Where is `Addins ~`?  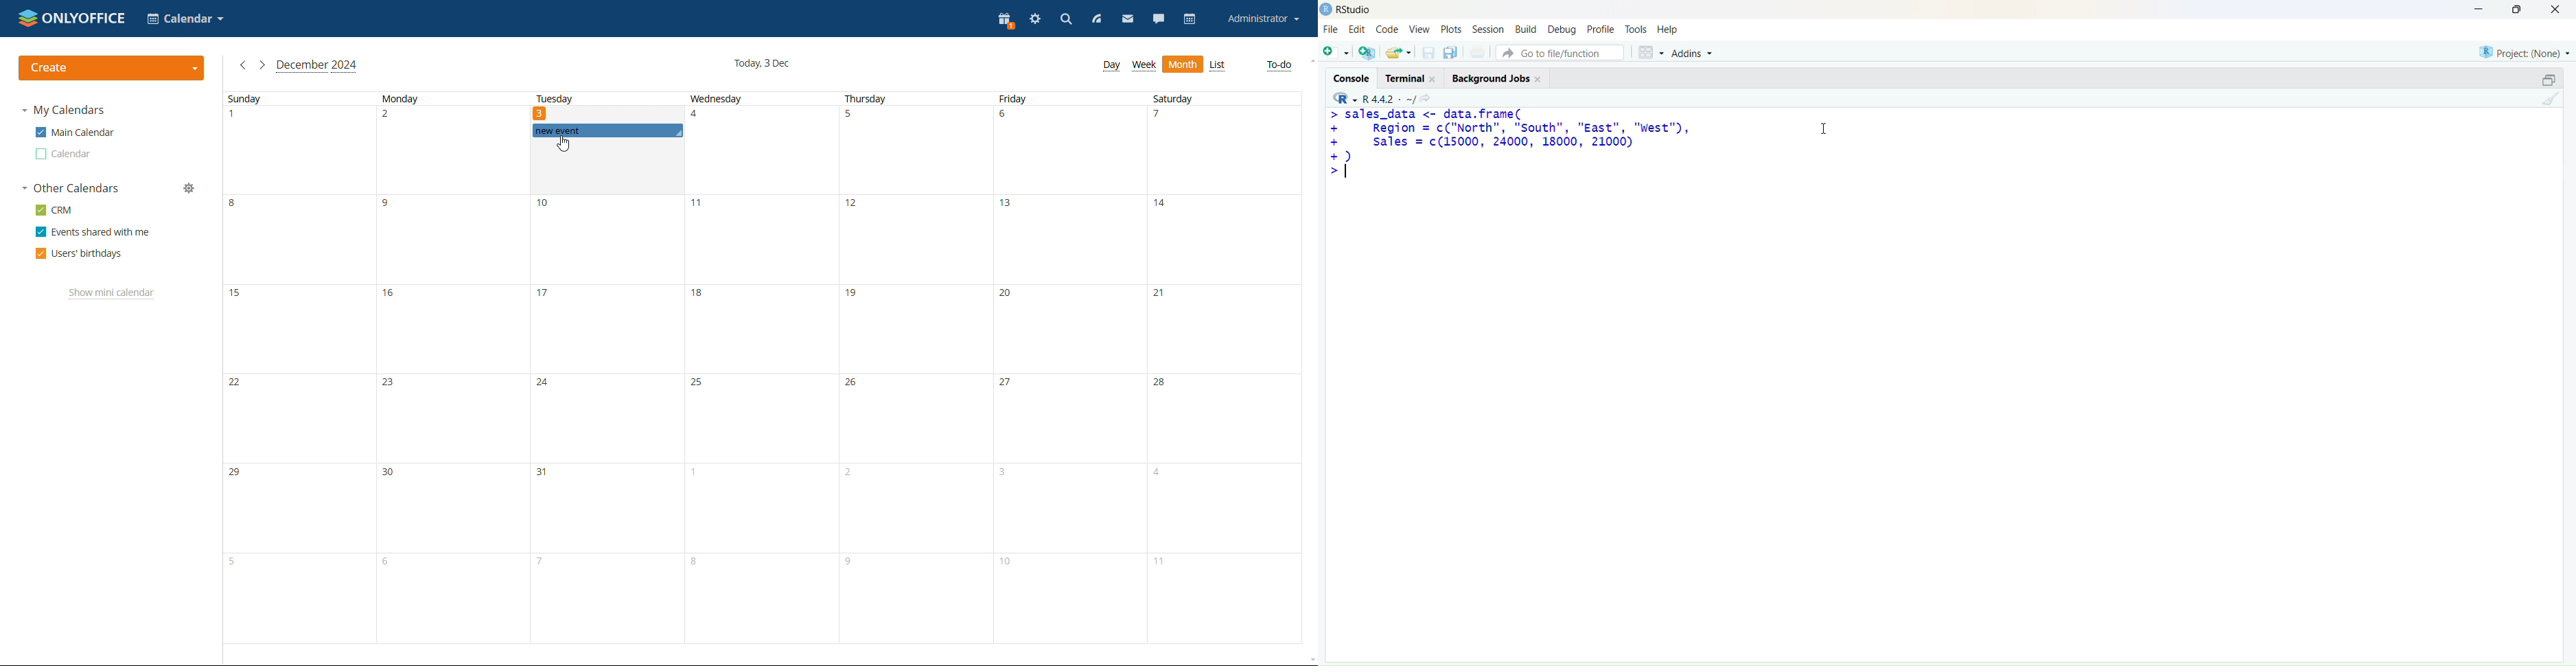 Addins ~ is located at coordinates (1693, 53).